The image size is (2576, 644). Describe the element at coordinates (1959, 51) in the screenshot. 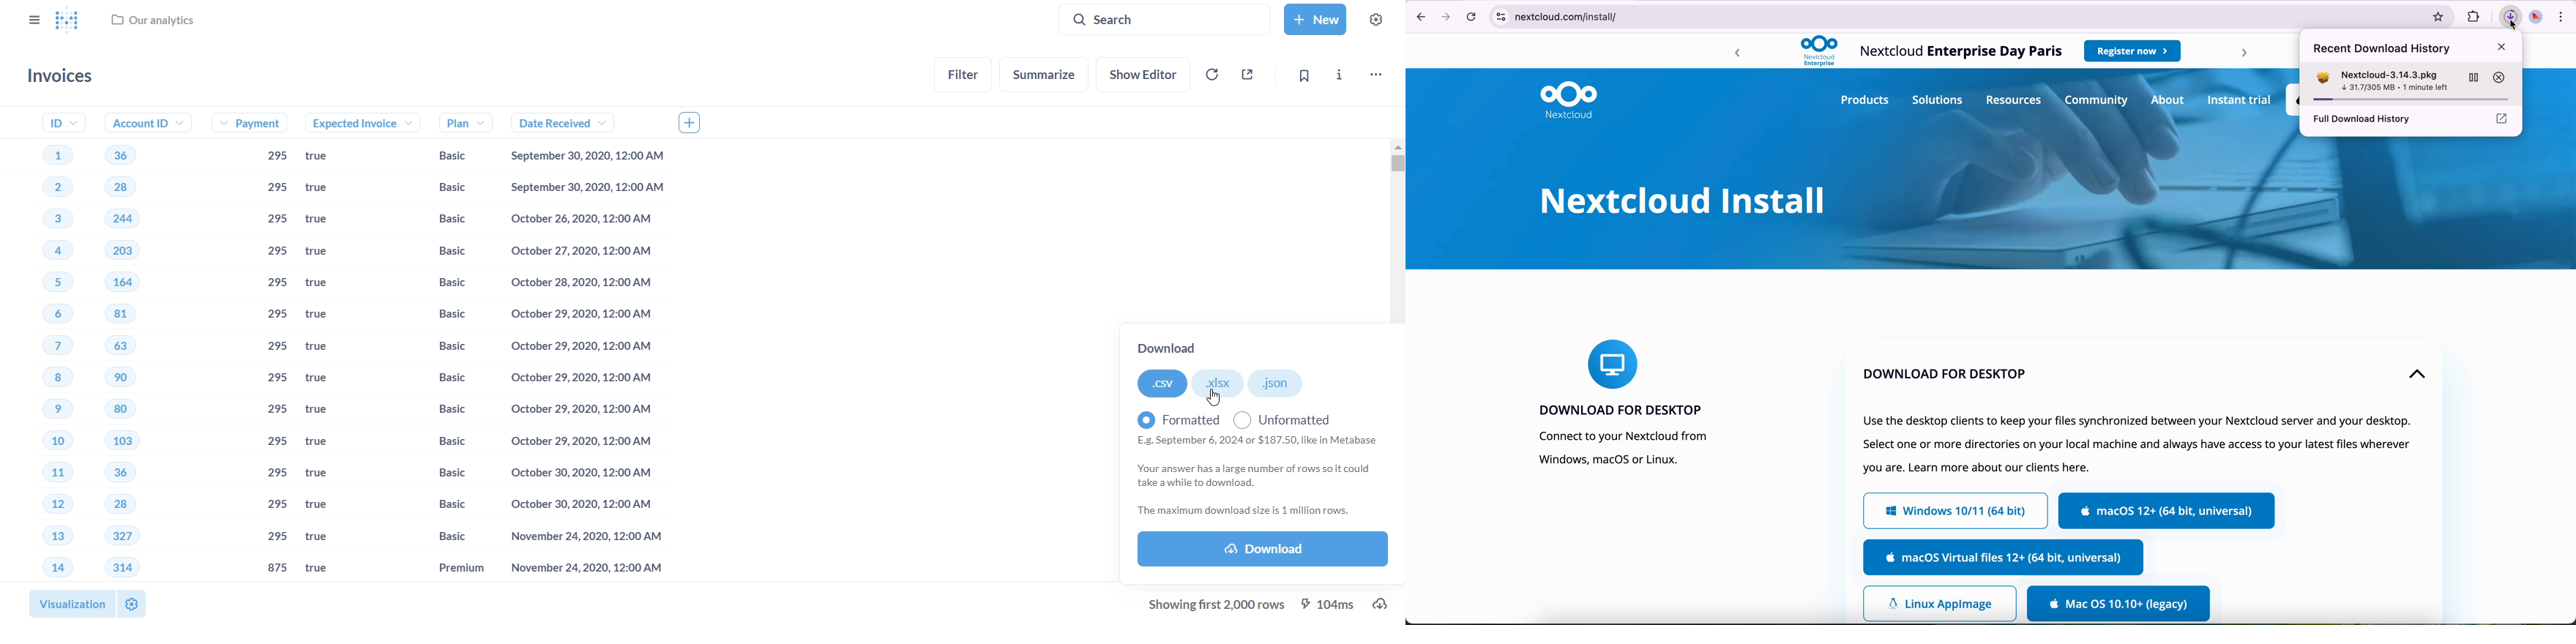

I see `Nextcloud Enterprise Day Paris` at that location.